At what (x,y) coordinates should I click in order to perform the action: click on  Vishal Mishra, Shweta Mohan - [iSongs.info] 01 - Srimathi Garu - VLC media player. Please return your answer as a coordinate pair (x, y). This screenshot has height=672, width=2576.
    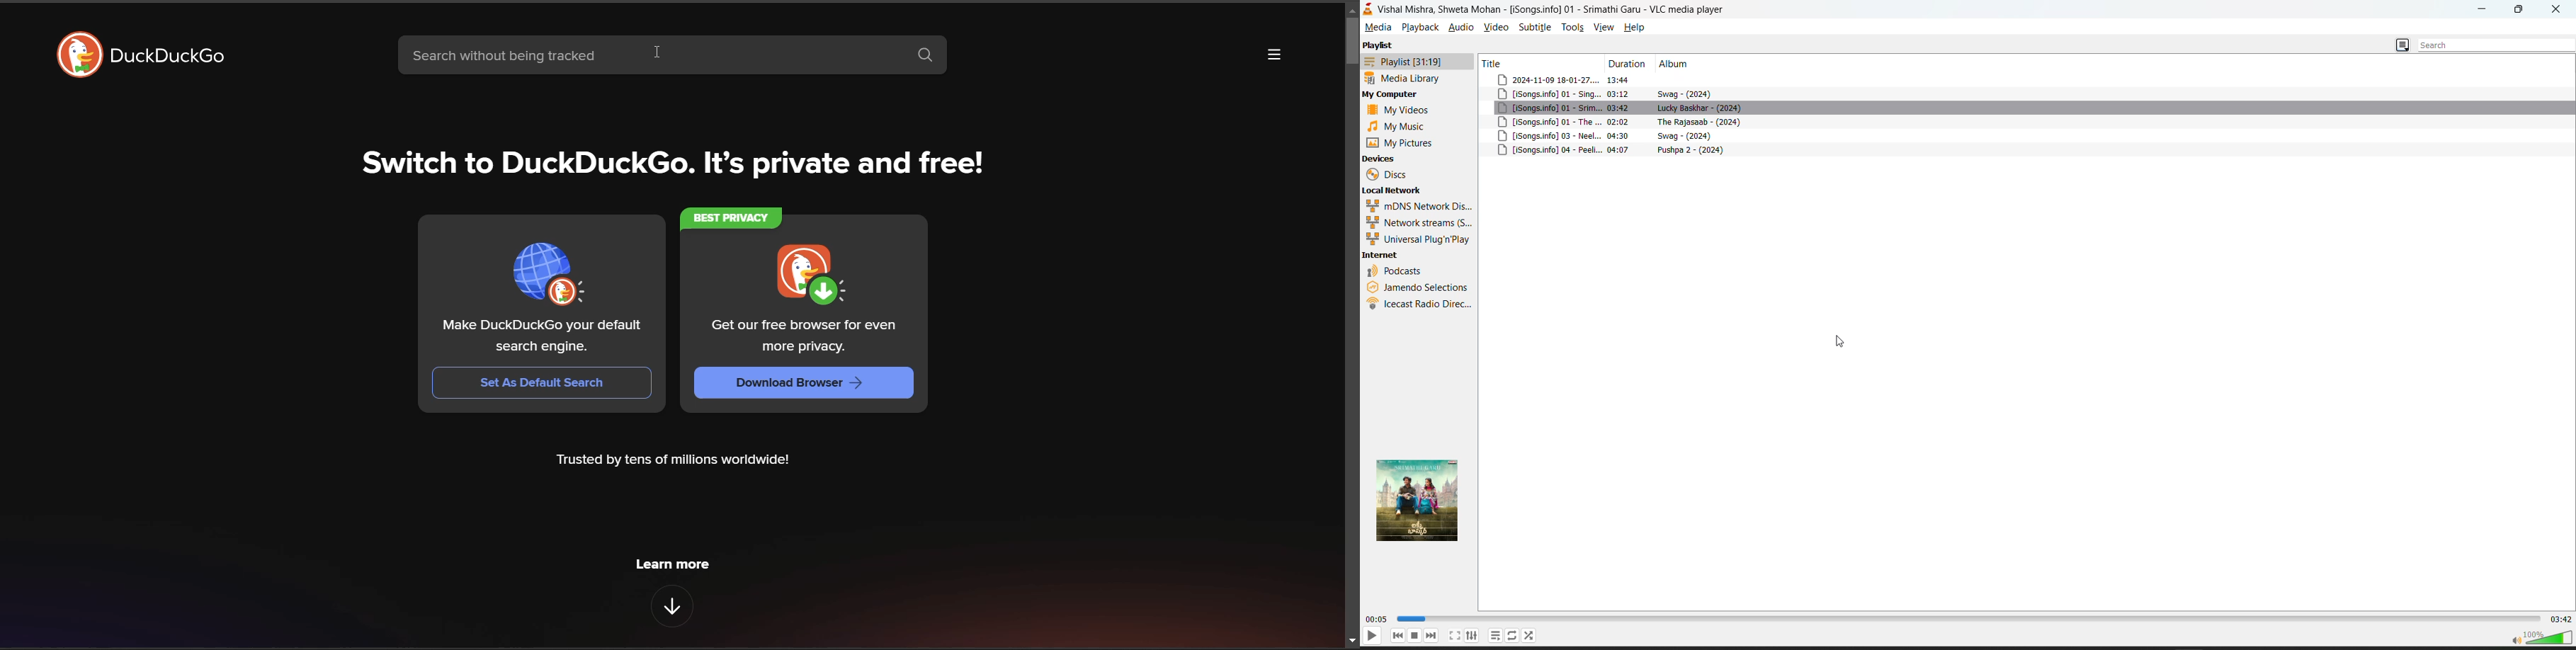
    Looking at the image, I should click on (1556, 10).